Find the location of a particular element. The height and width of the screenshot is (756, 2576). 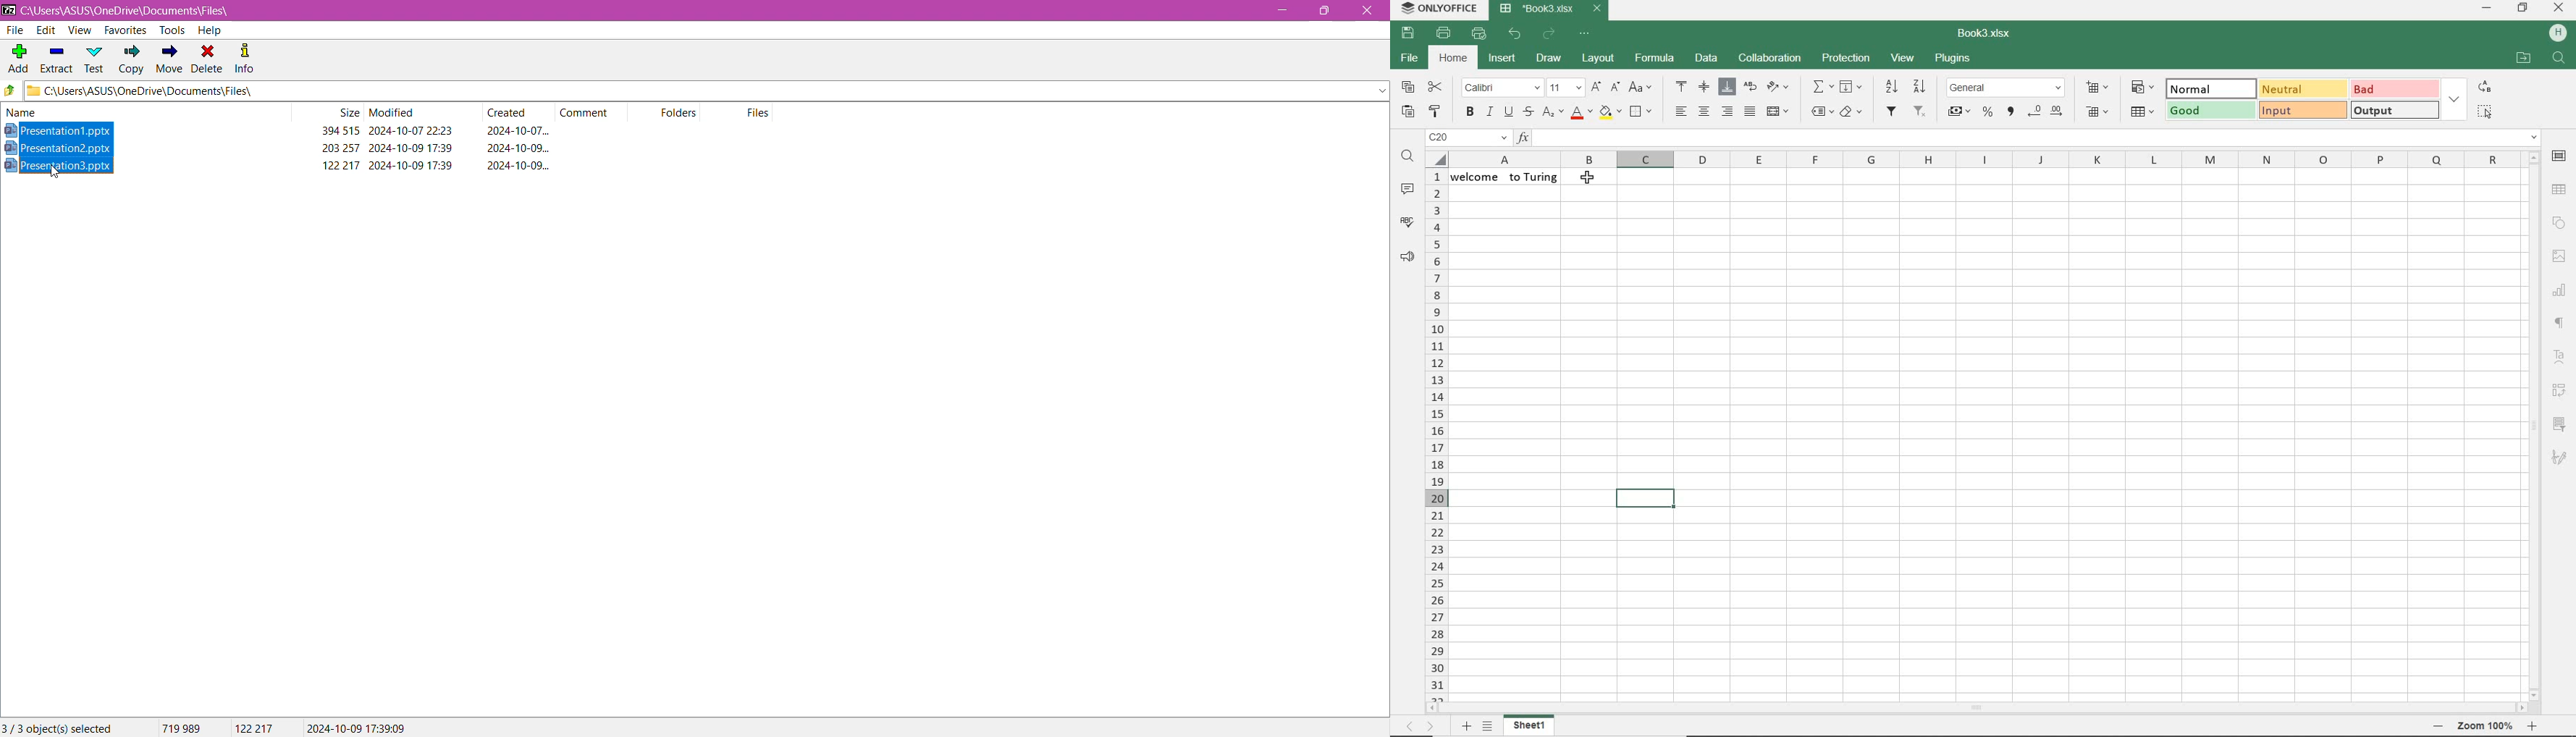

pivot table is located at coordinates (2561, 390).